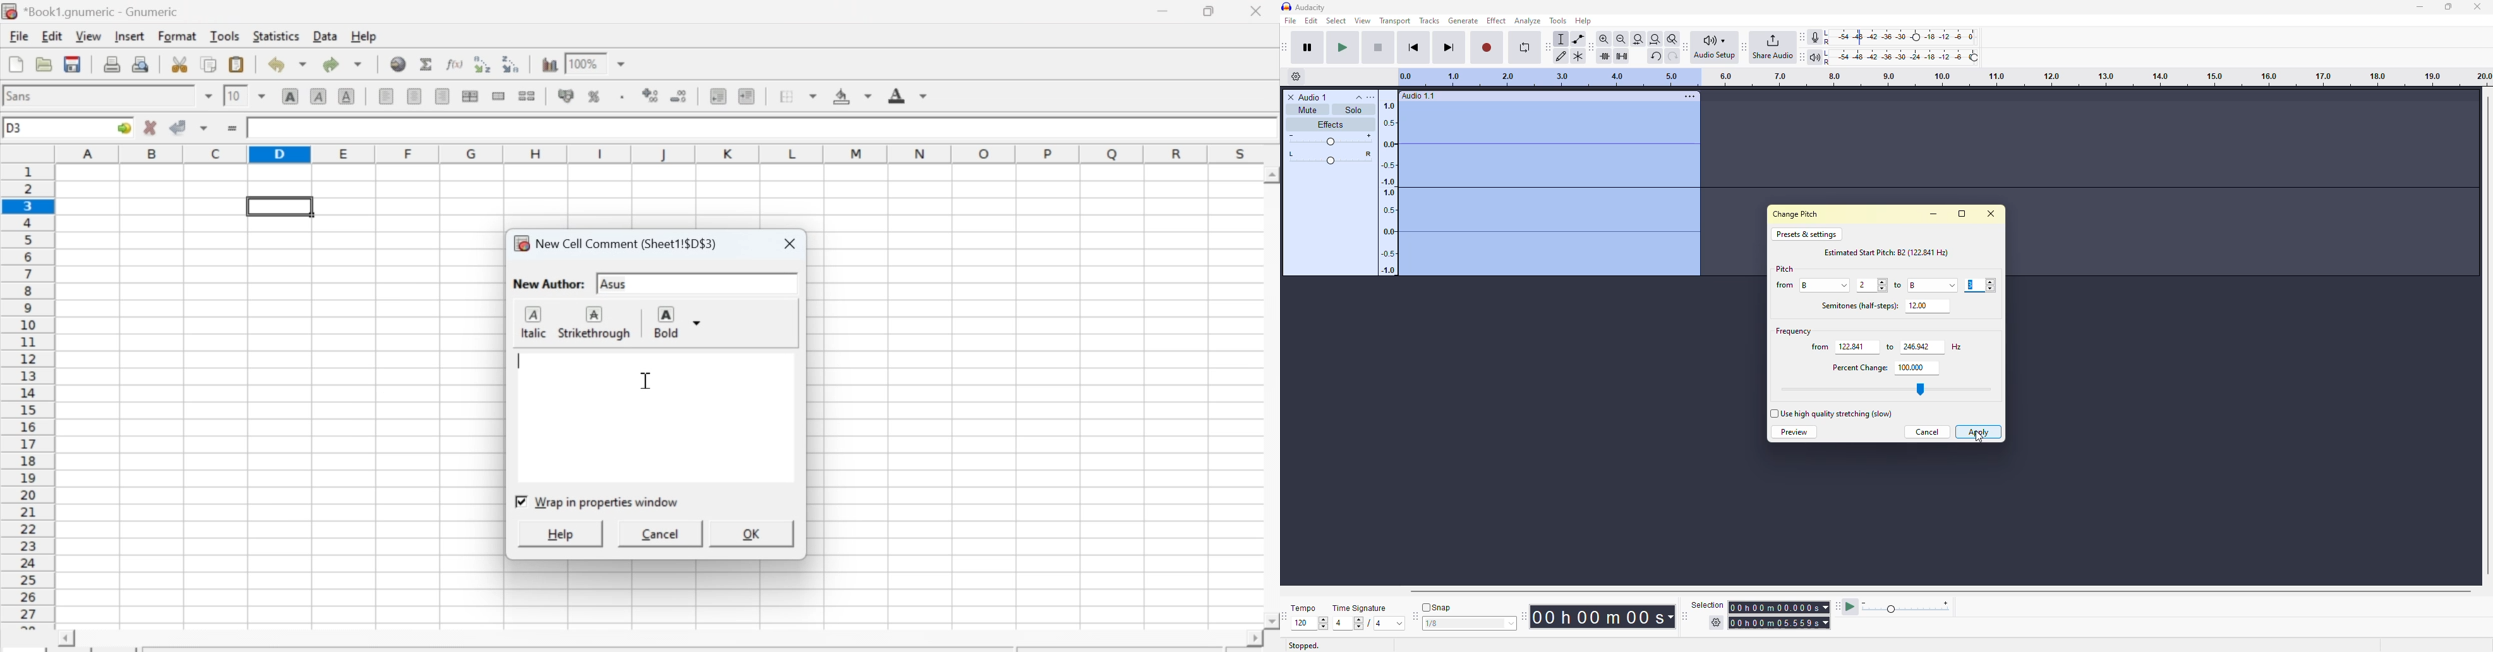  I want to click on gennerate, so click(1463, 20).